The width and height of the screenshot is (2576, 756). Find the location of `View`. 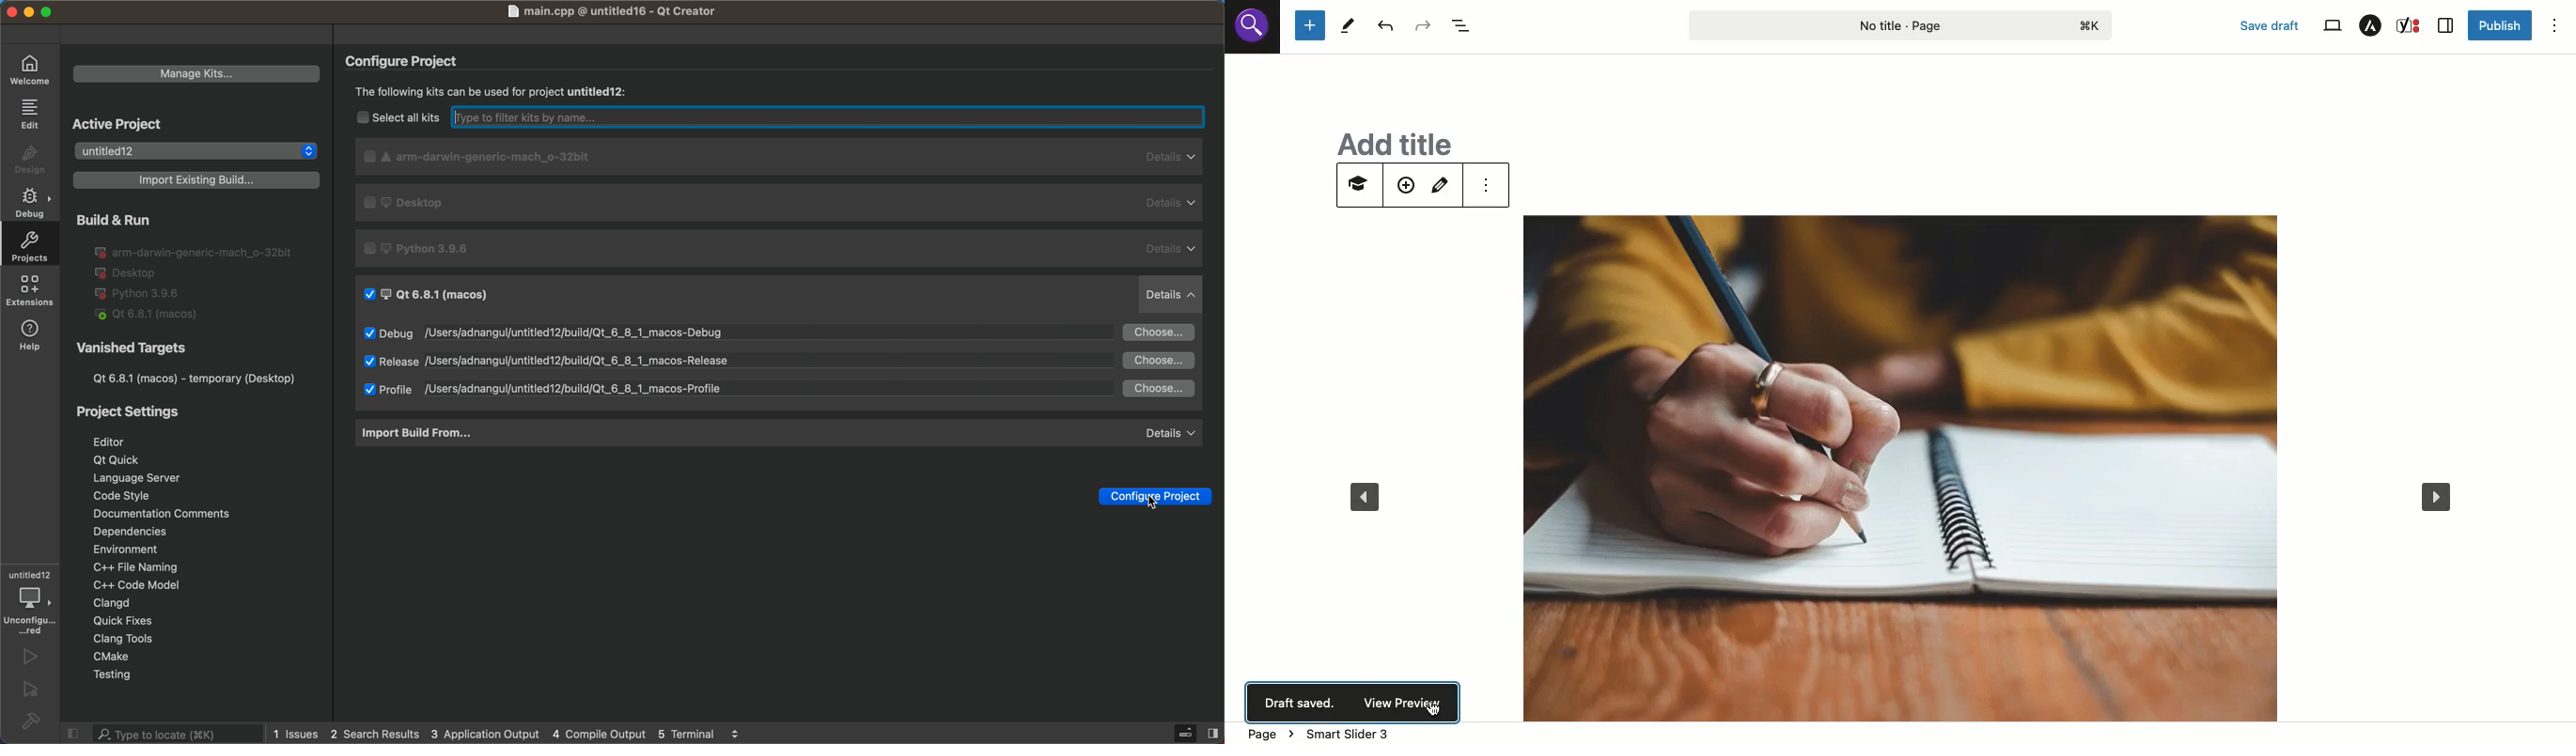

View is located at coordinates (2332, 26).